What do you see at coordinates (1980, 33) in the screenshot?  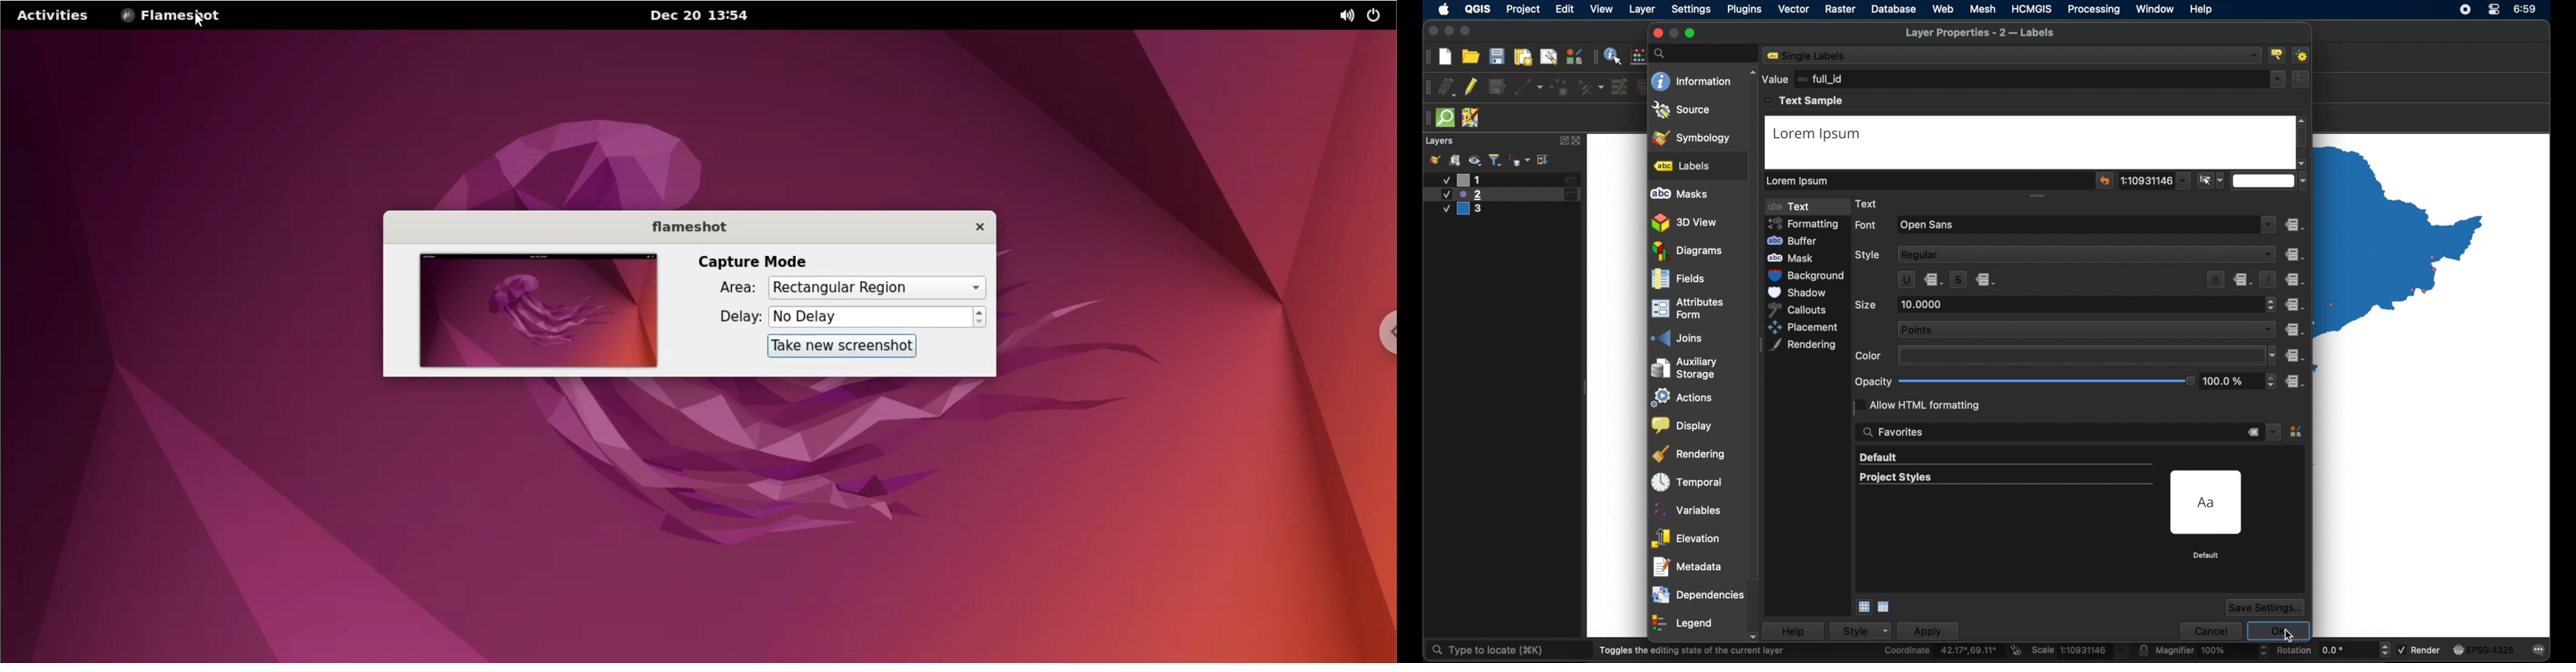 I see `layer proeprties - 2 labels` at bounding box center [1980, 33].